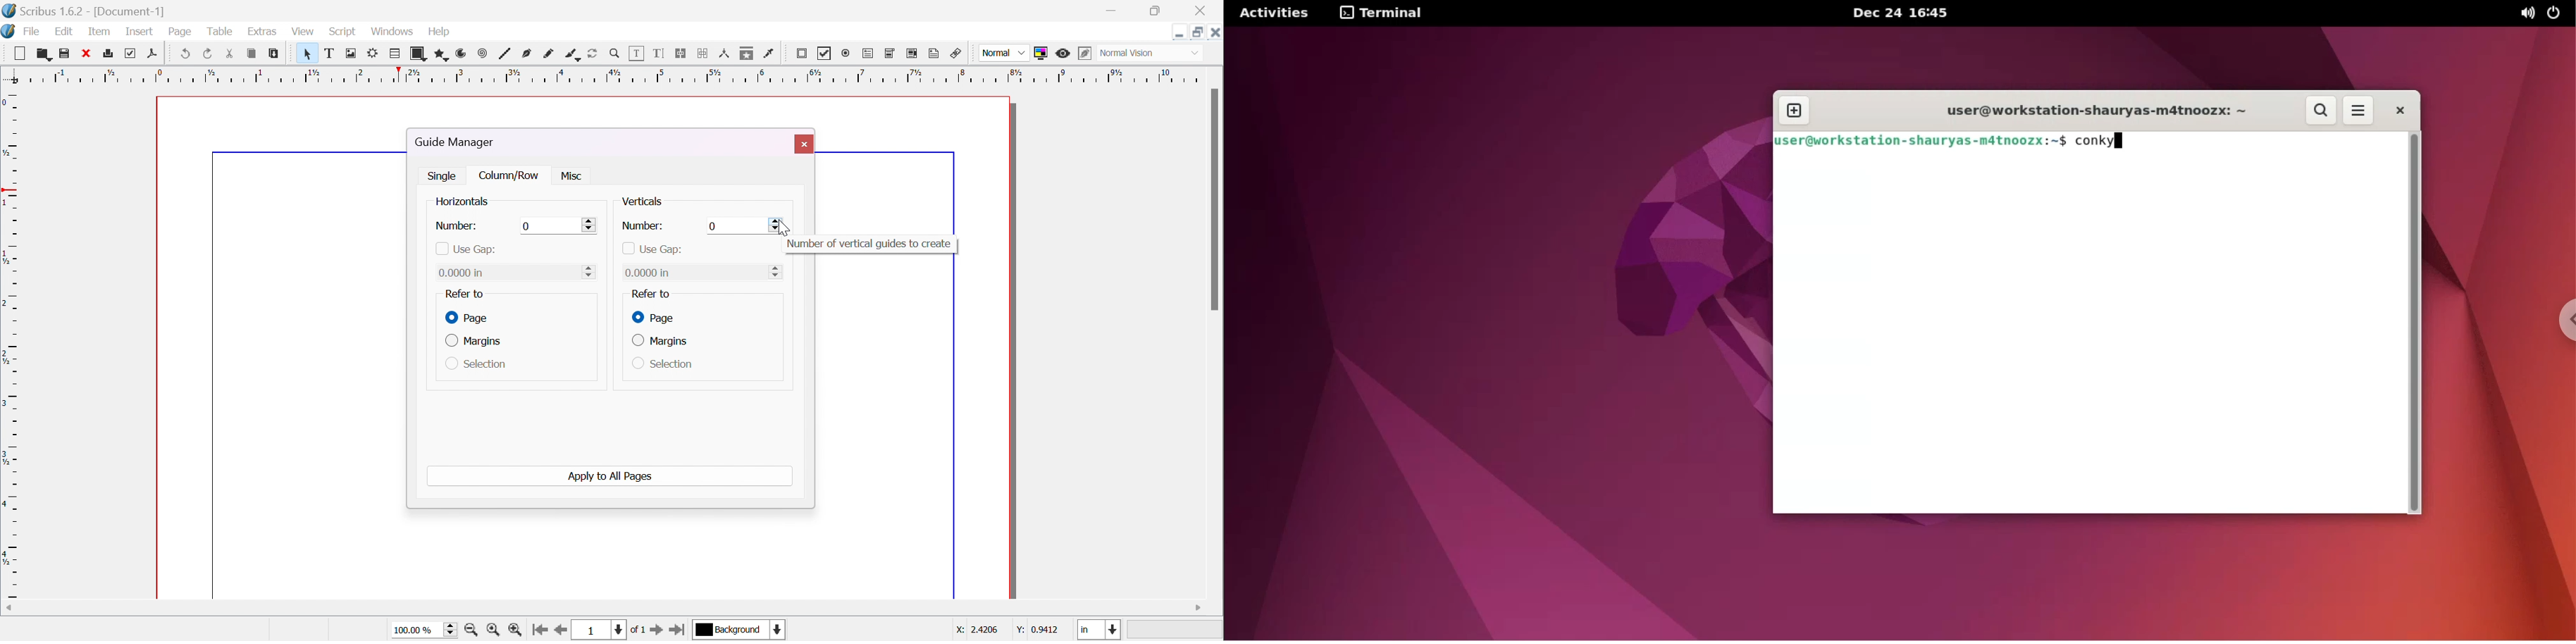 This screenshot has width=2576, height=644. I want to click on open, so click(43, 52).